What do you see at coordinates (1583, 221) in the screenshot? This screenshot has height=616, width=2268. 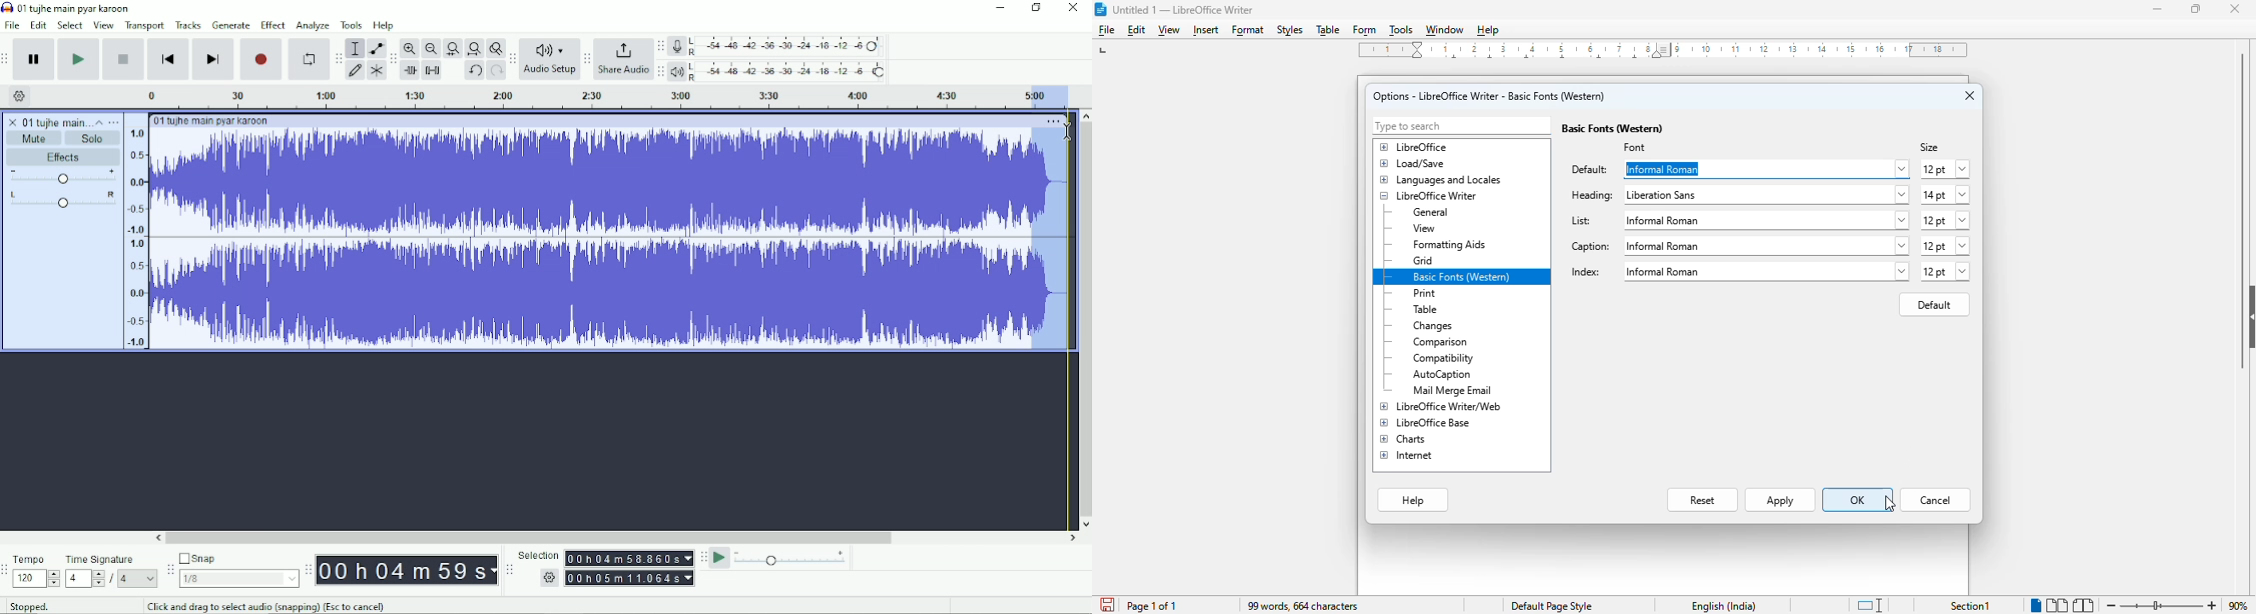 I see `list: ` at bounding box center [1583, 221].